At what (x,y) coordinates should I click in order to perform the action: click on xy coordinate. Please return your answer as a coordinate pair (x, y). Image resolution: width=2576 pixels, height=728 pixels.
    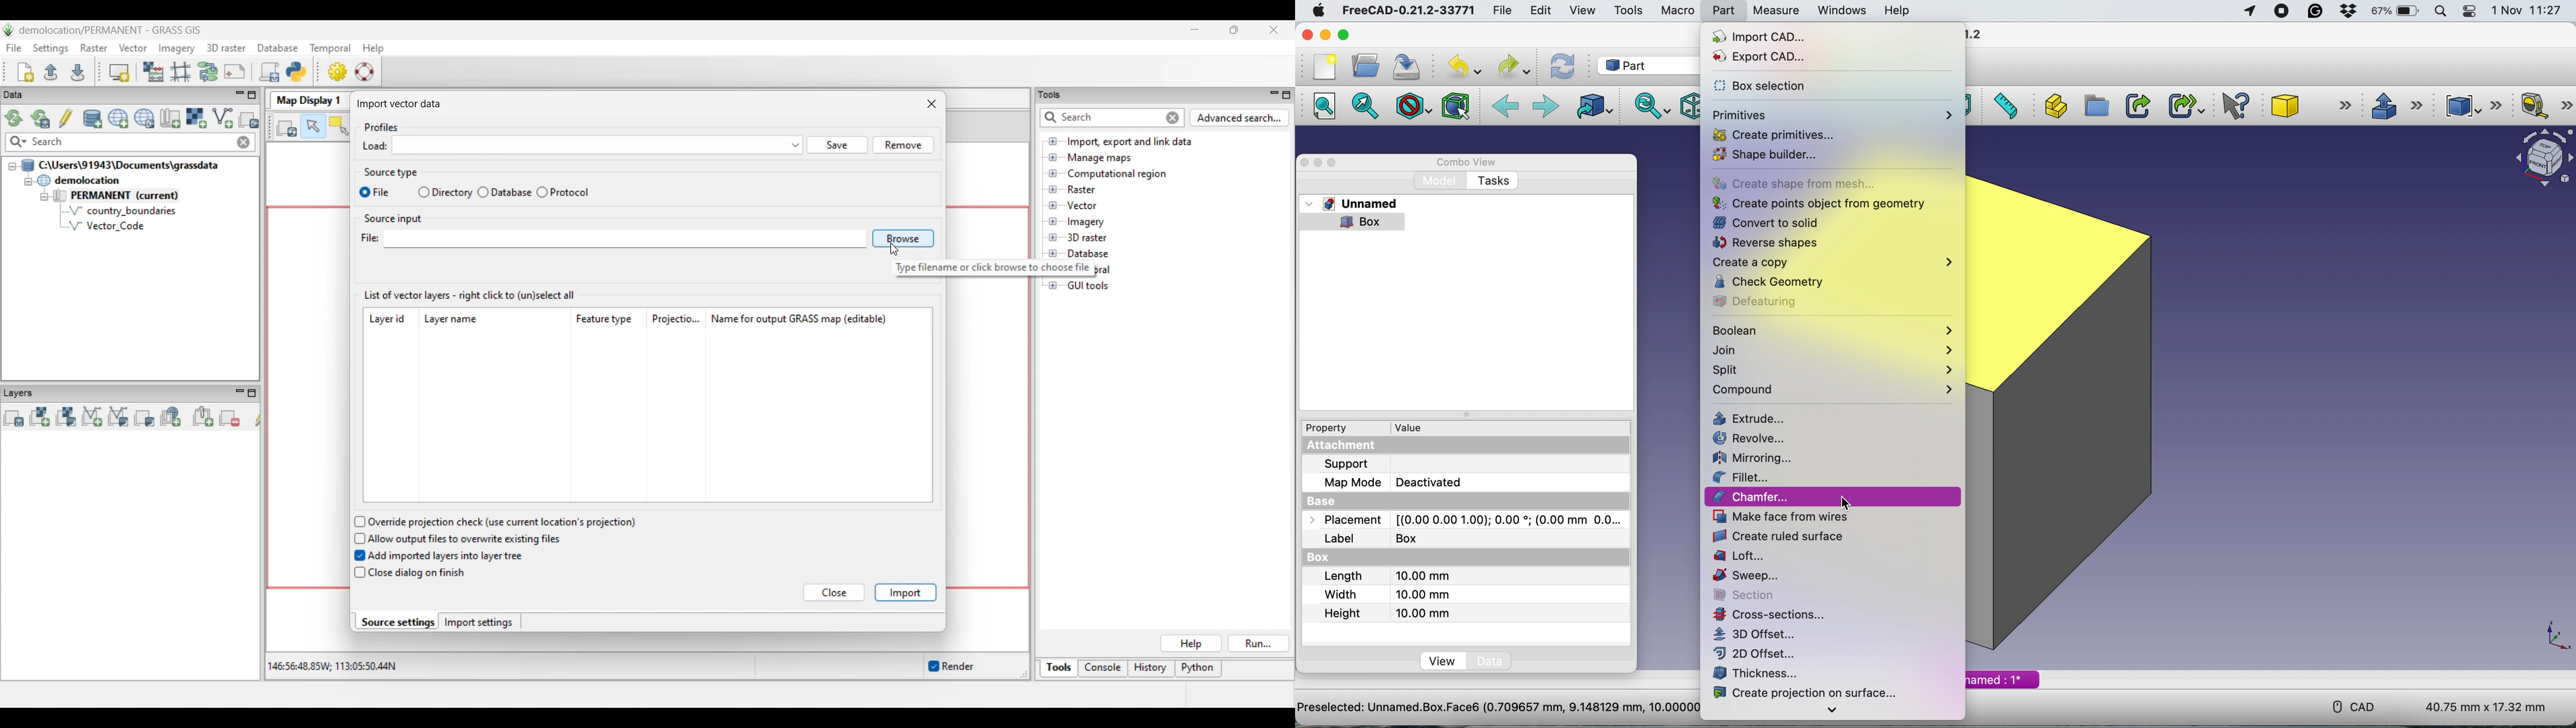
    Looking at the image, I should click on (2554, 633).